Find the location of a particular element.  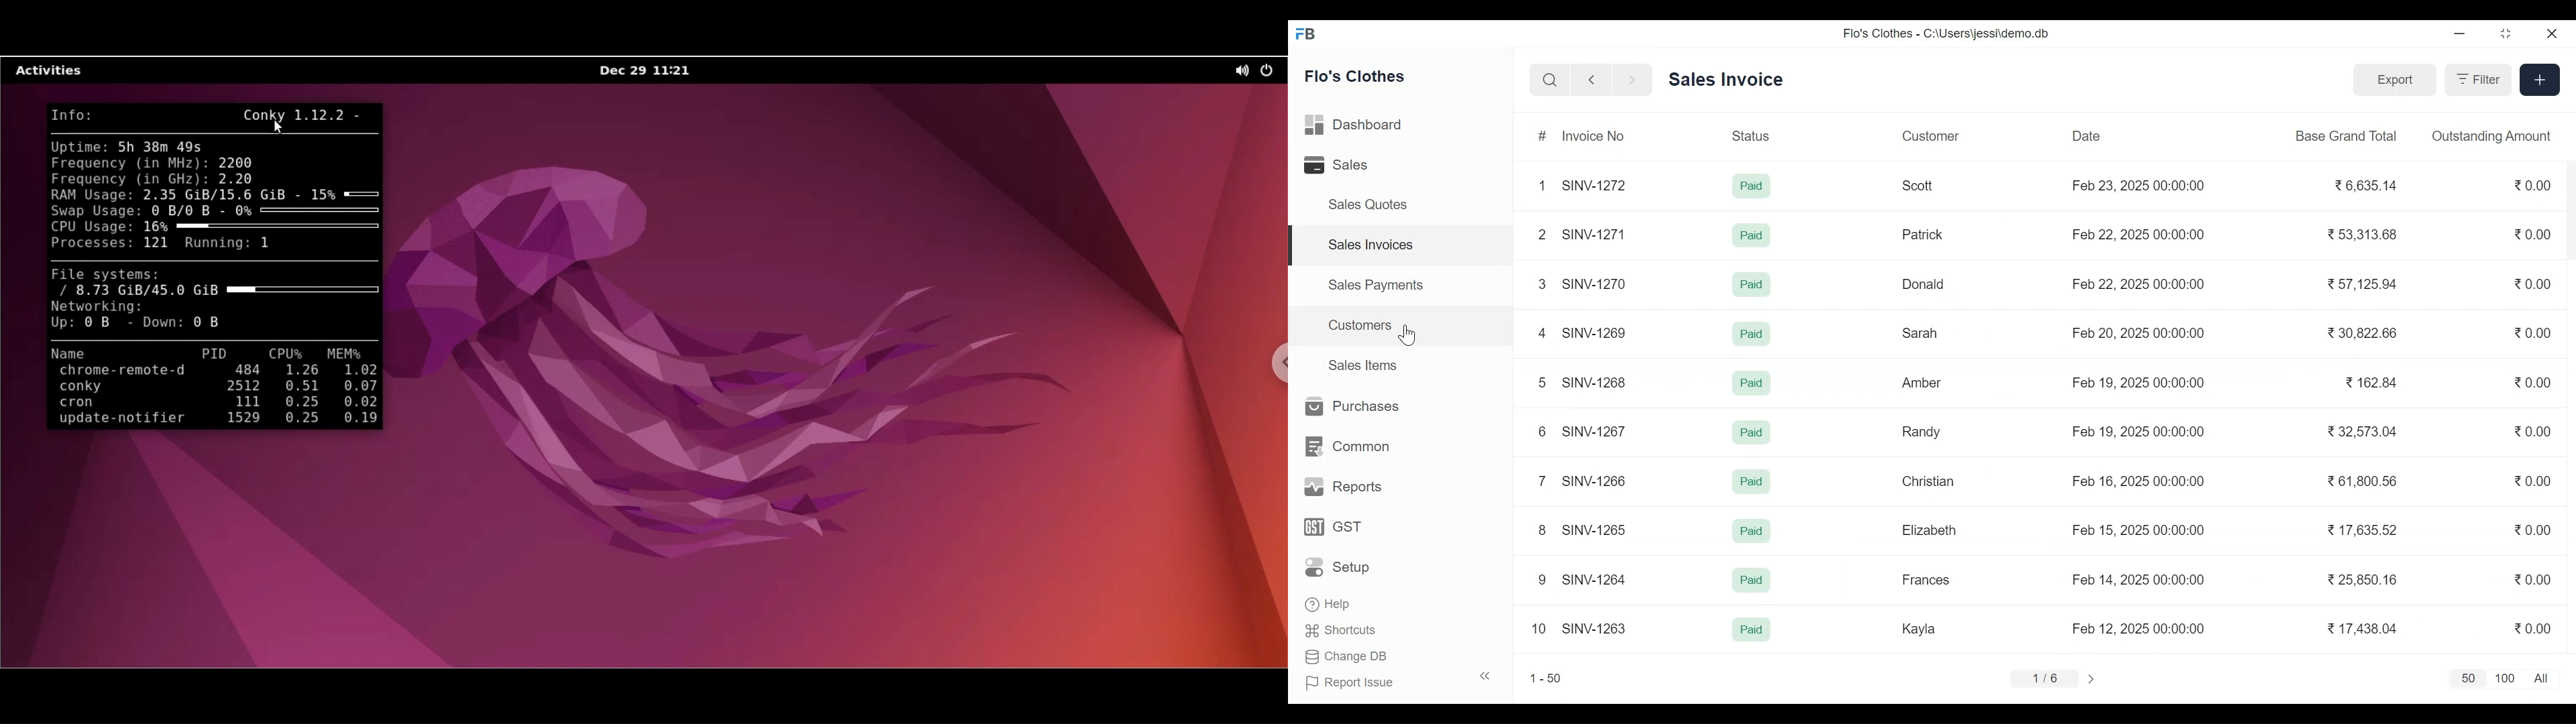

All is located at coordinates (2540, 677).